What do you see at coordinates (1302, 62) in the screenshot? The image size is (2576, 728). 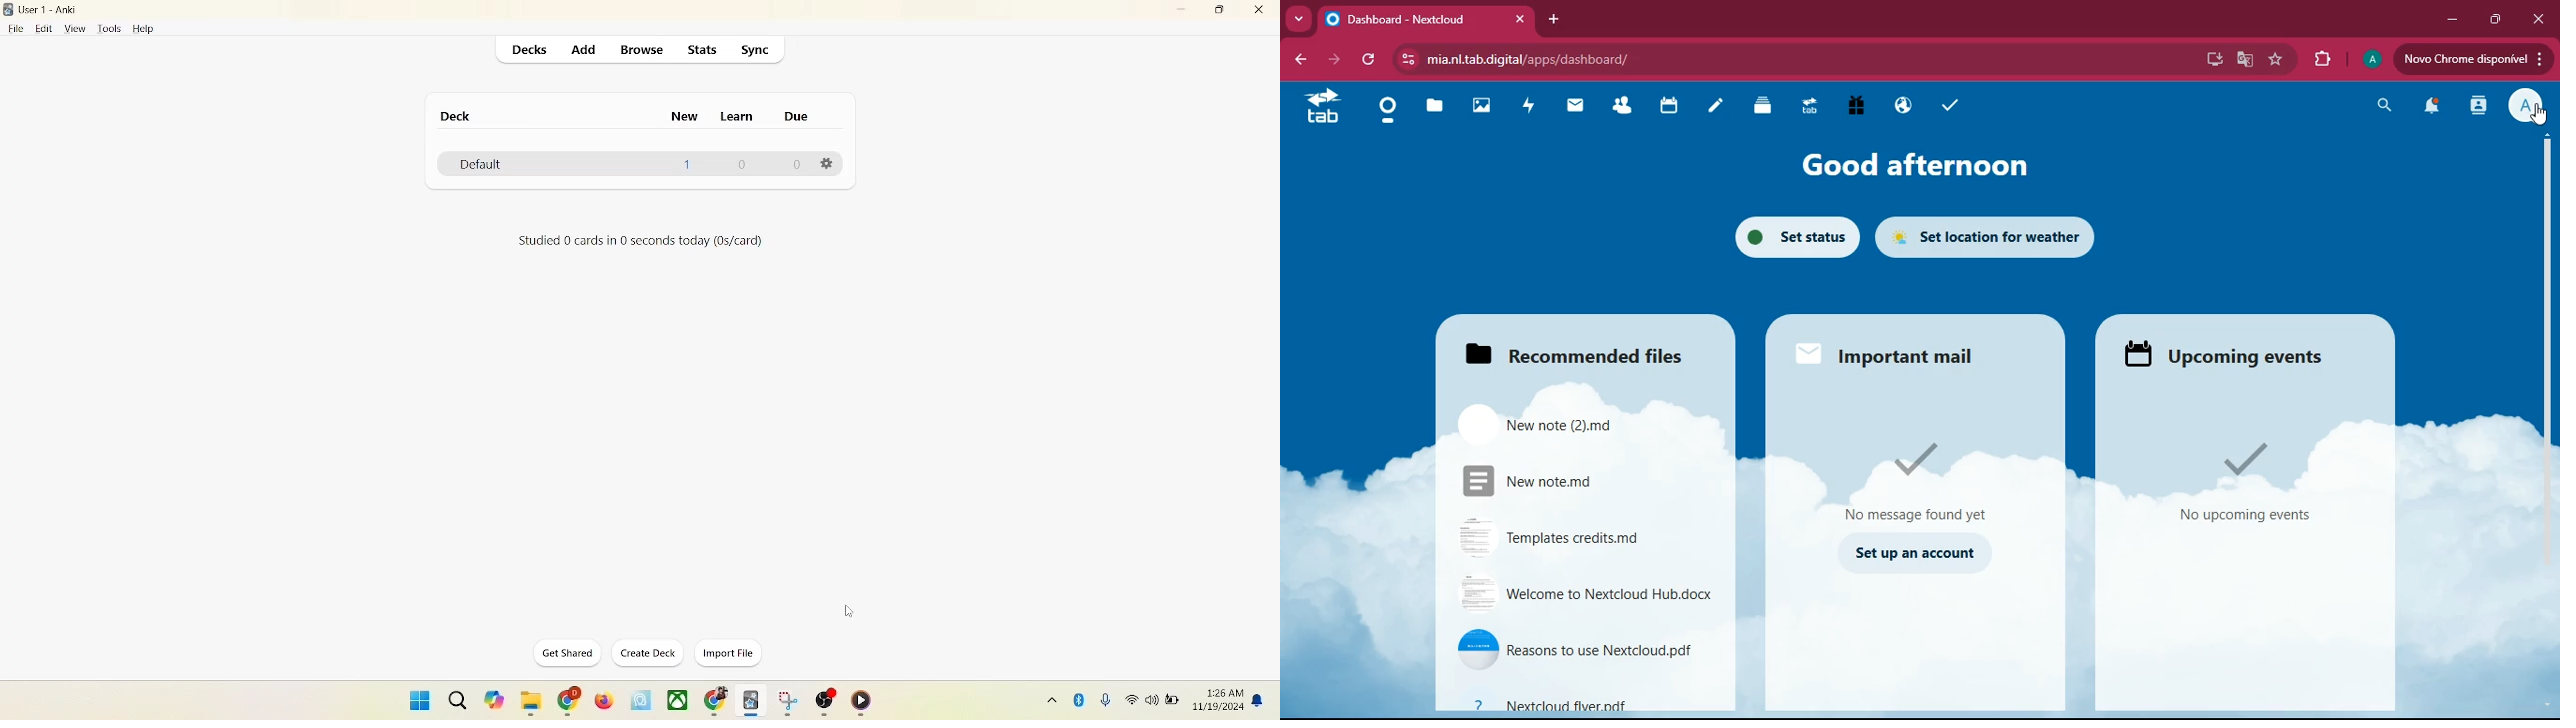 I see `back` at bounding box center [1302, 62].